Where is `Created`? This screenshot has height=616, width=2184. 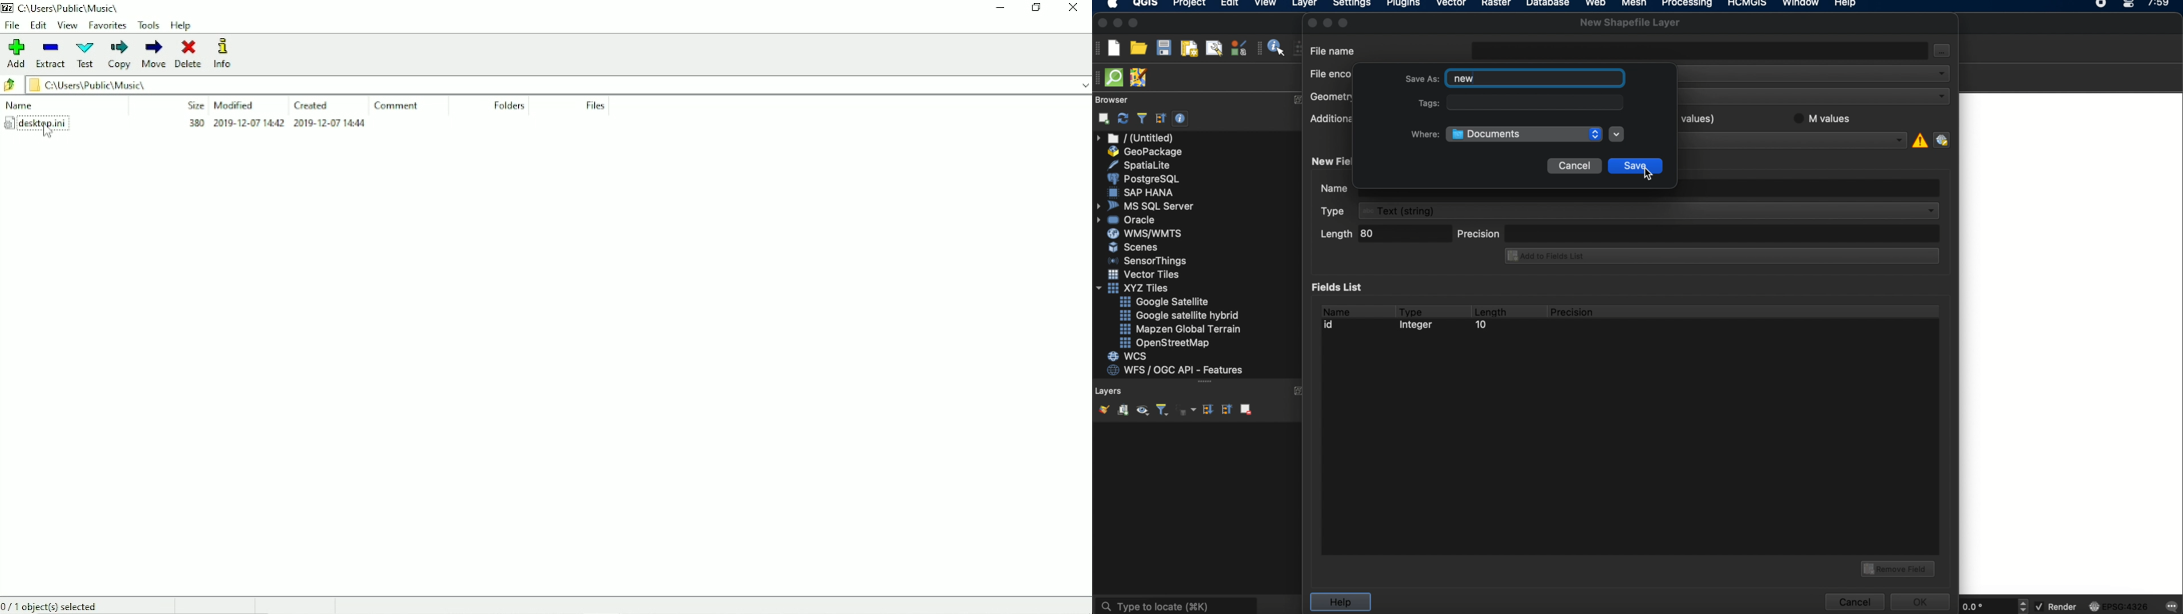
Created is located at coordinates (314, 105).